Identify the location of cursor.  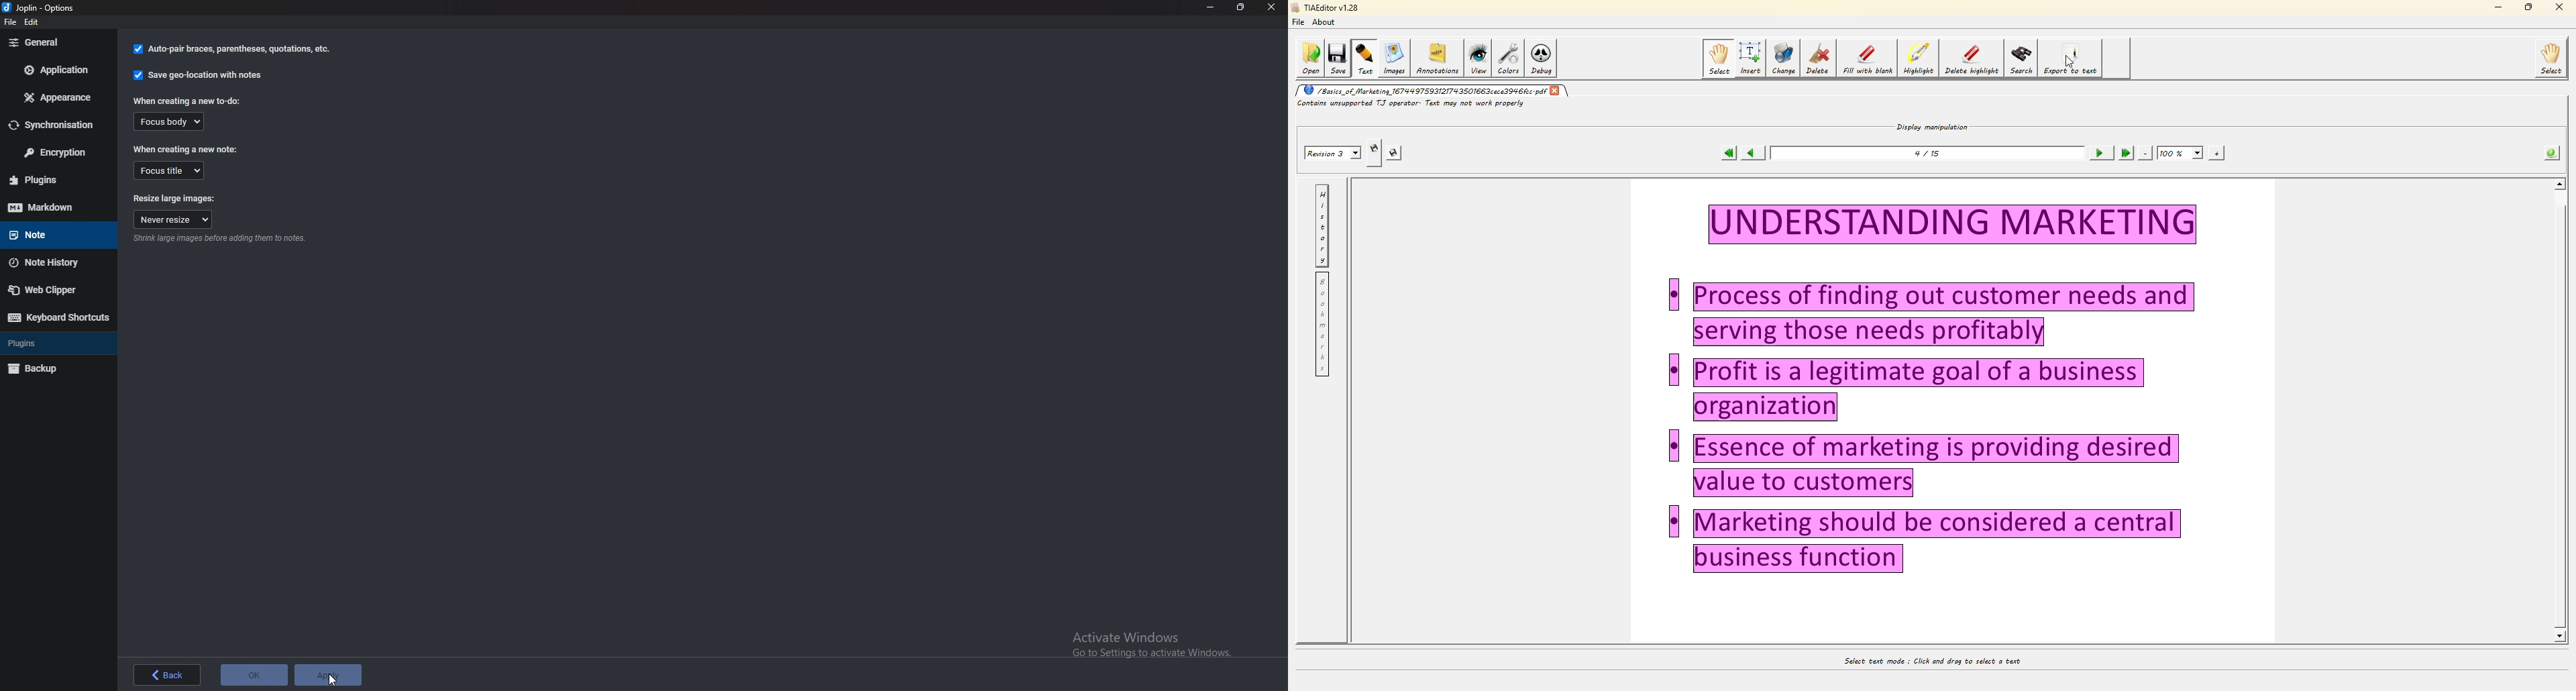
(332, 678).